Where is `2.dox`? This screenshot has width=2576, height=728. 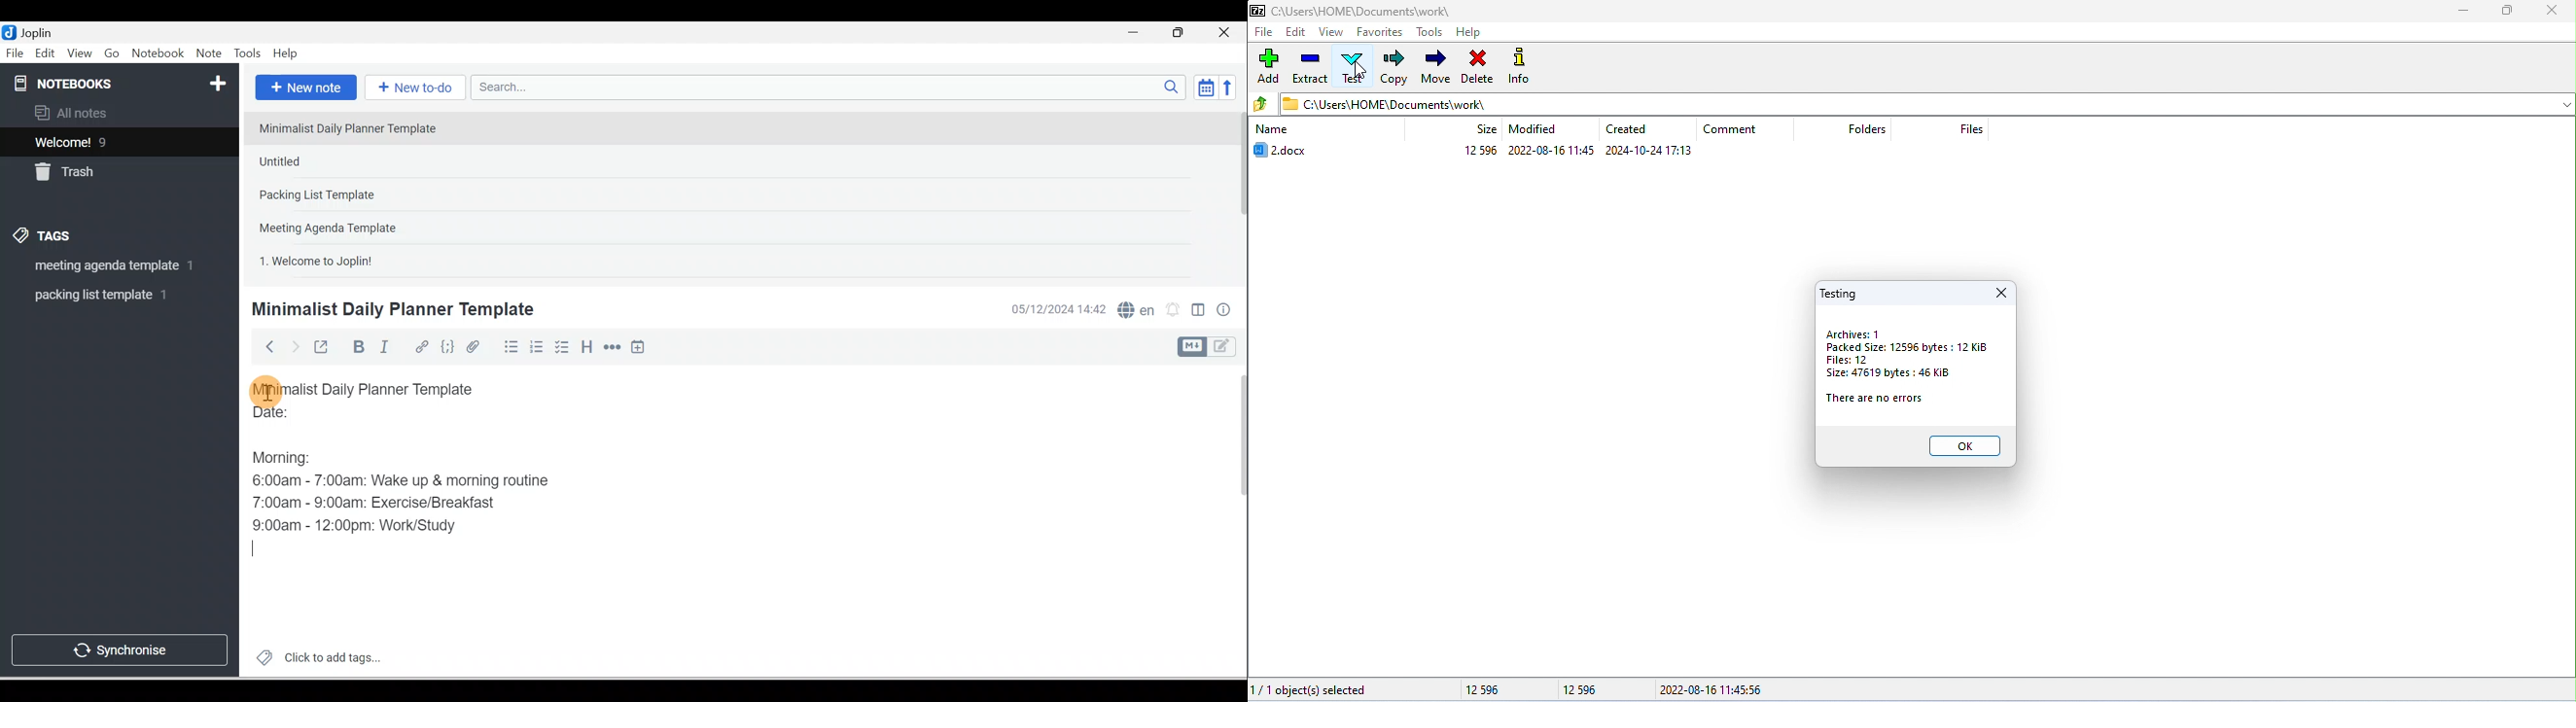 2.dox is located at coordinates (1288, 151).